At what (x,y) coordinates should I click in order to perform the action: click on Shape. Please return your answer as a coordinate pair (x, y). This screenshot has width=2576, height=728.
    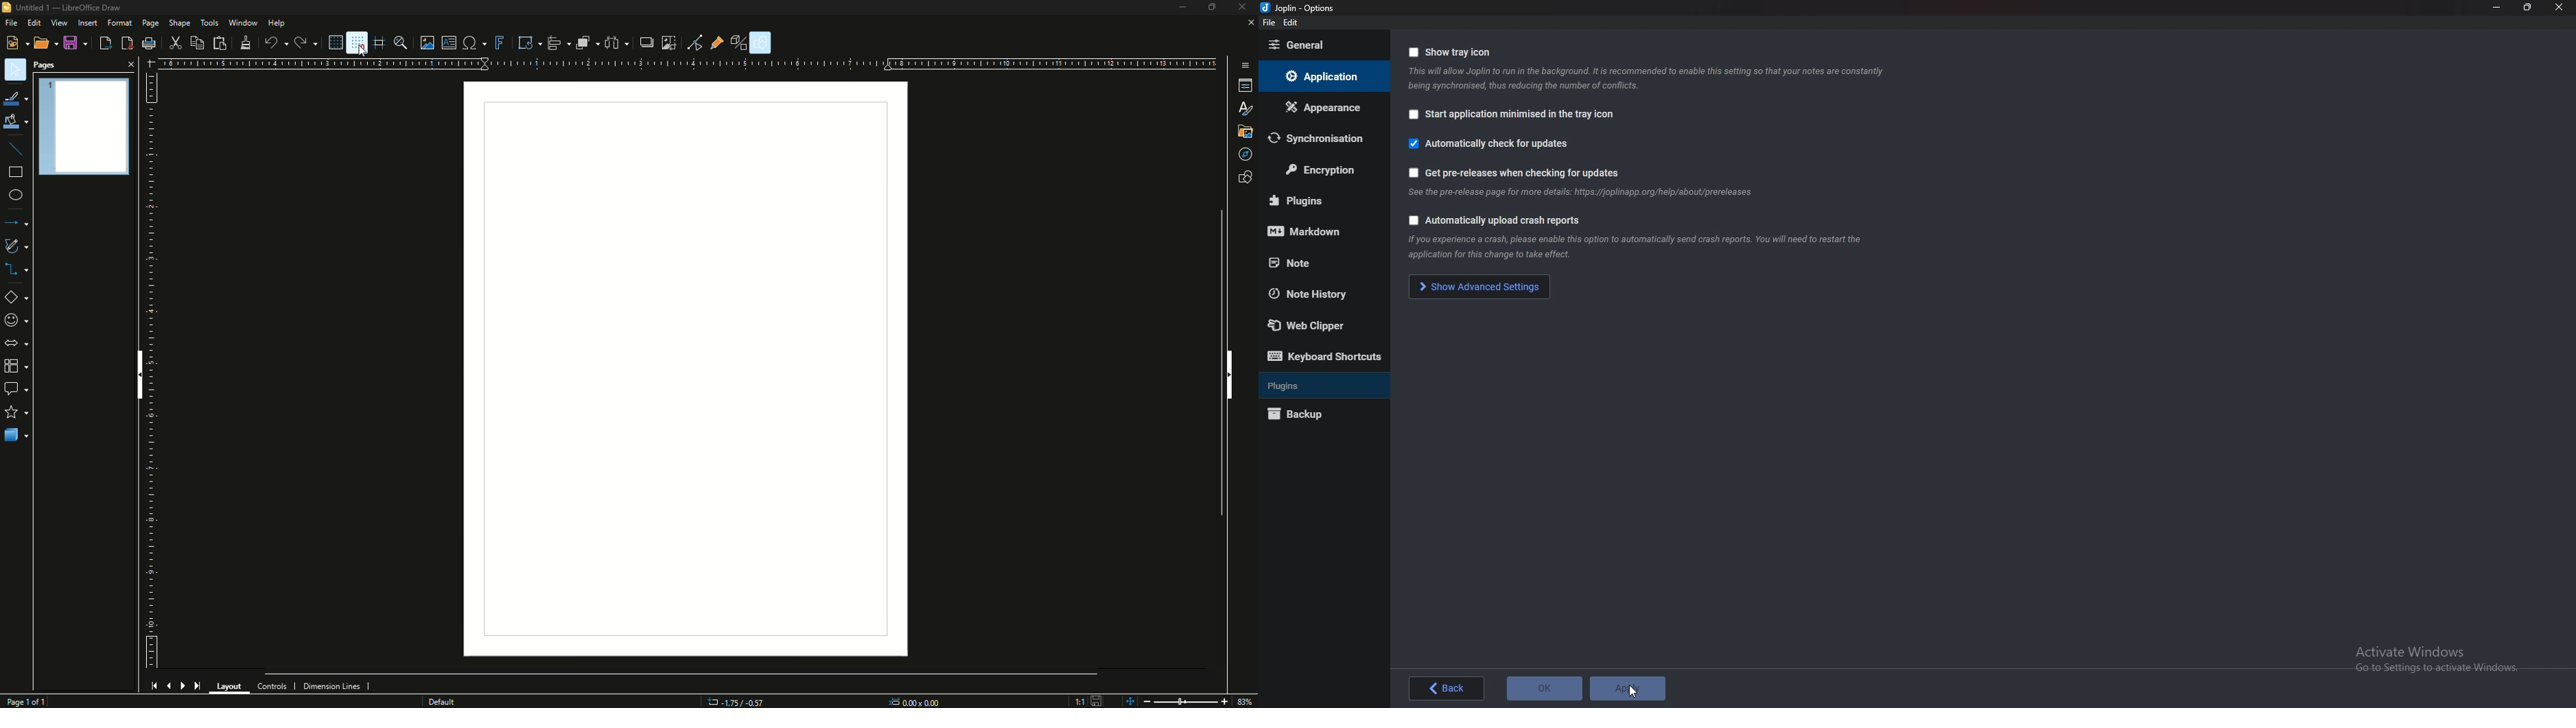
    Looking at the image, I should click on (182, 22).